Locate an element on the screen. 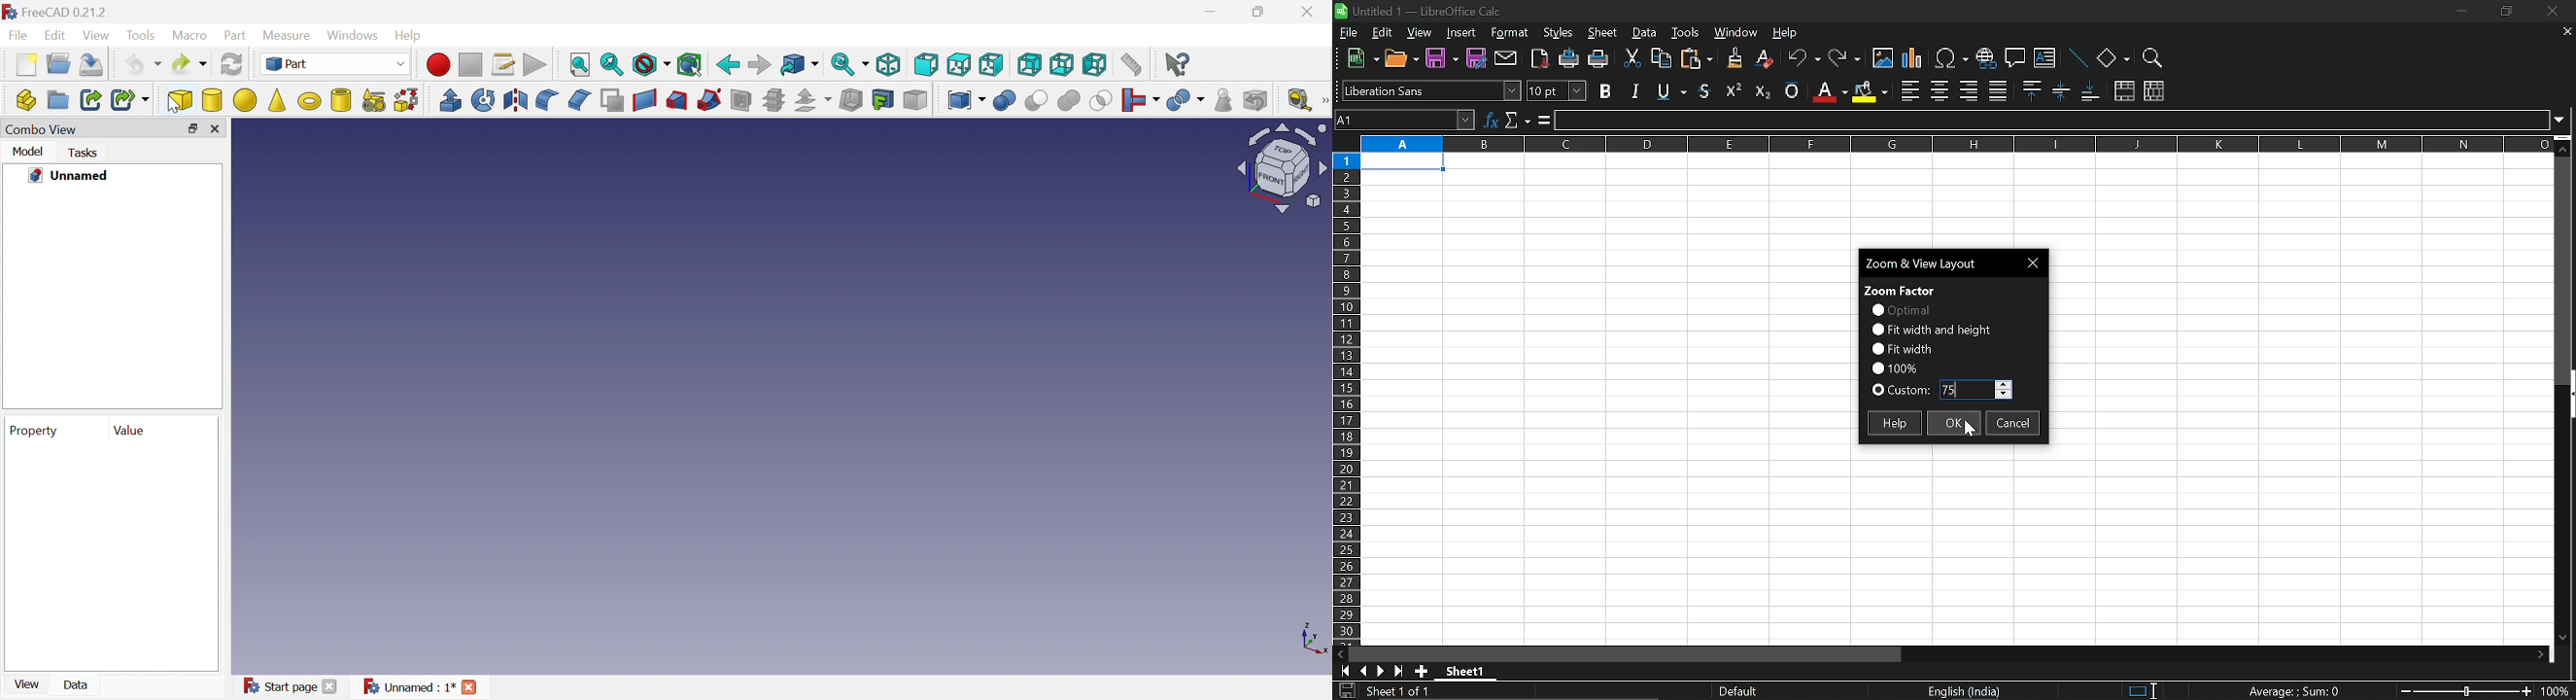 The width and height of the screenshot is (2576, 700). Close is located at coordinates (1313, 10).